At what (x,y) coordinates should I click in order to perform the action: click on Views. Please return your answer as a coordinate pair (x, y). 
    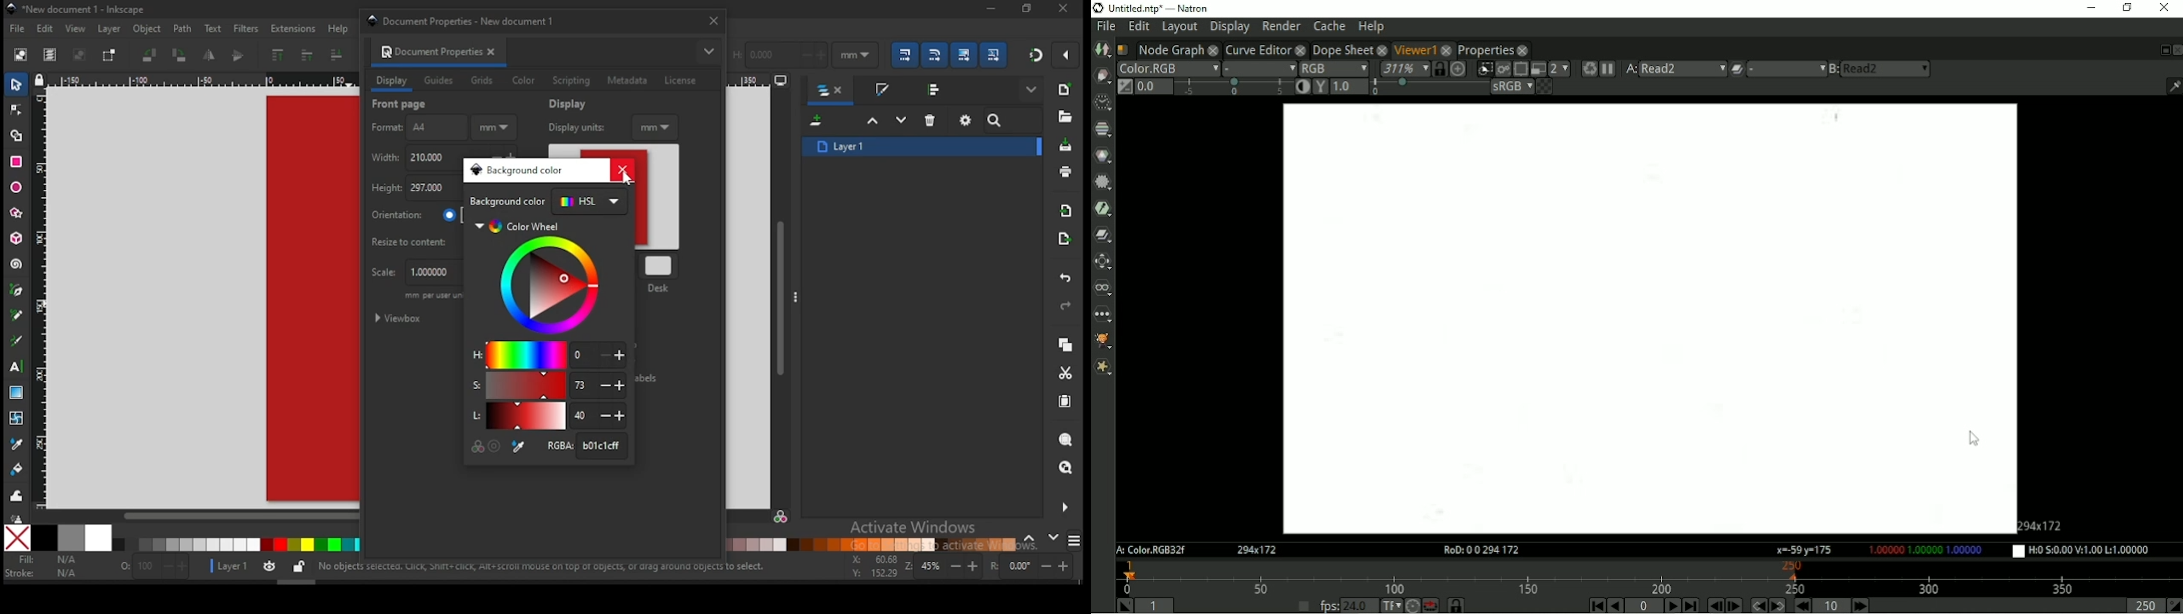
    Looking at the image, I should click on (1103, 288).